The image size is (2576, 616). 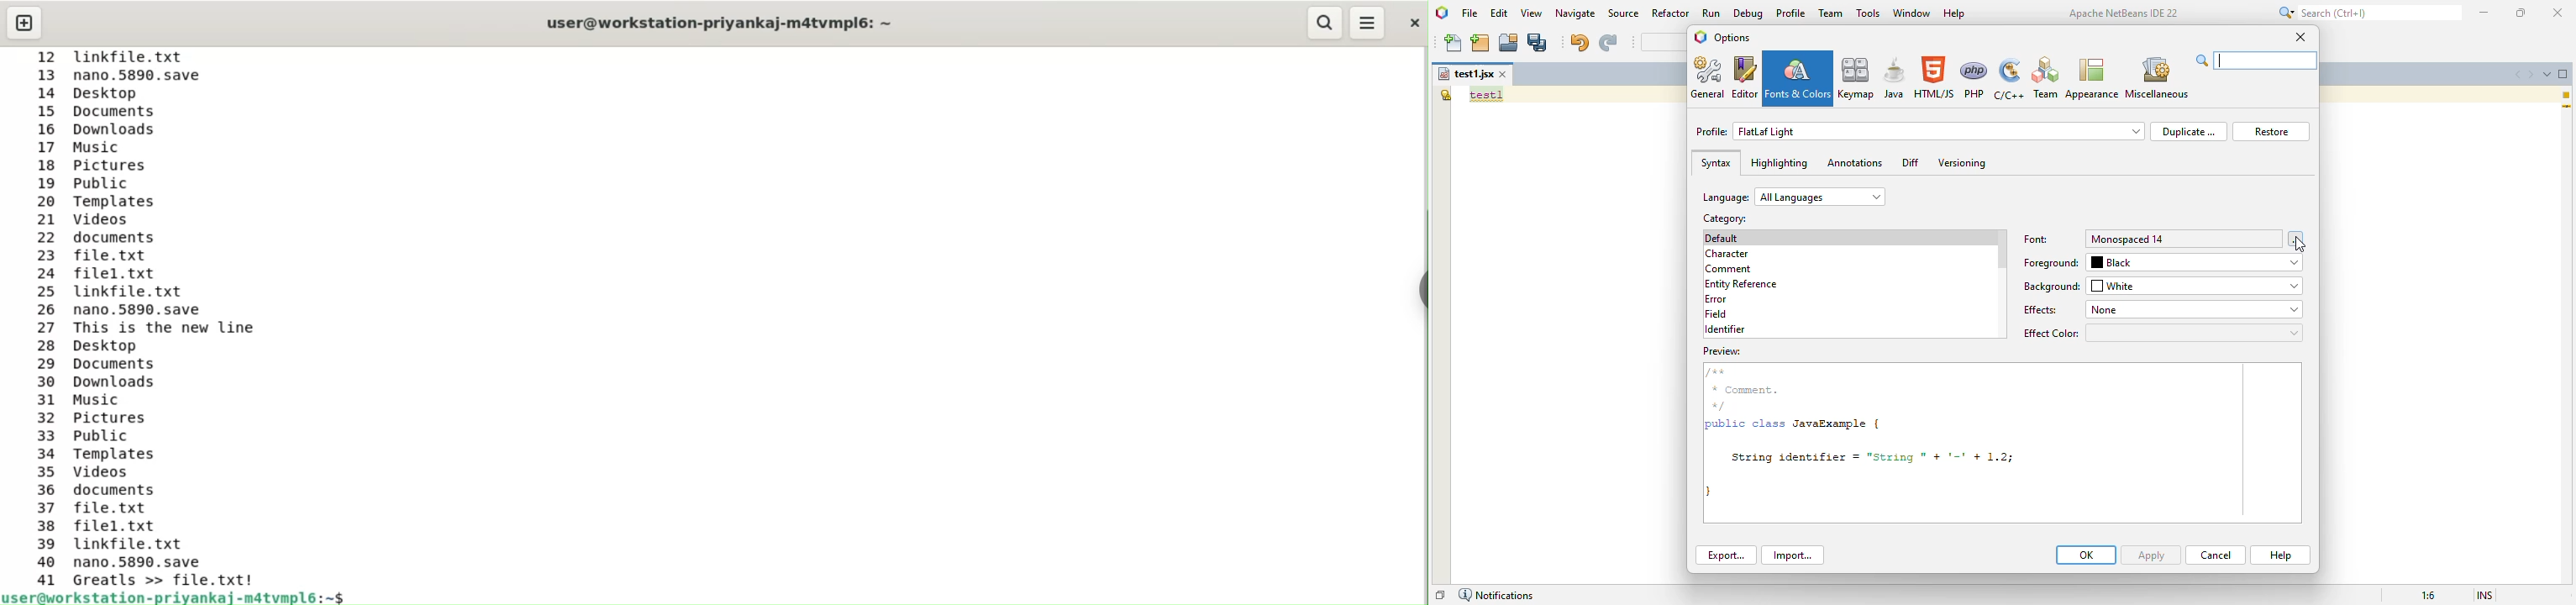 I want to click on monospaced 14, so click(x=2184, y=238).